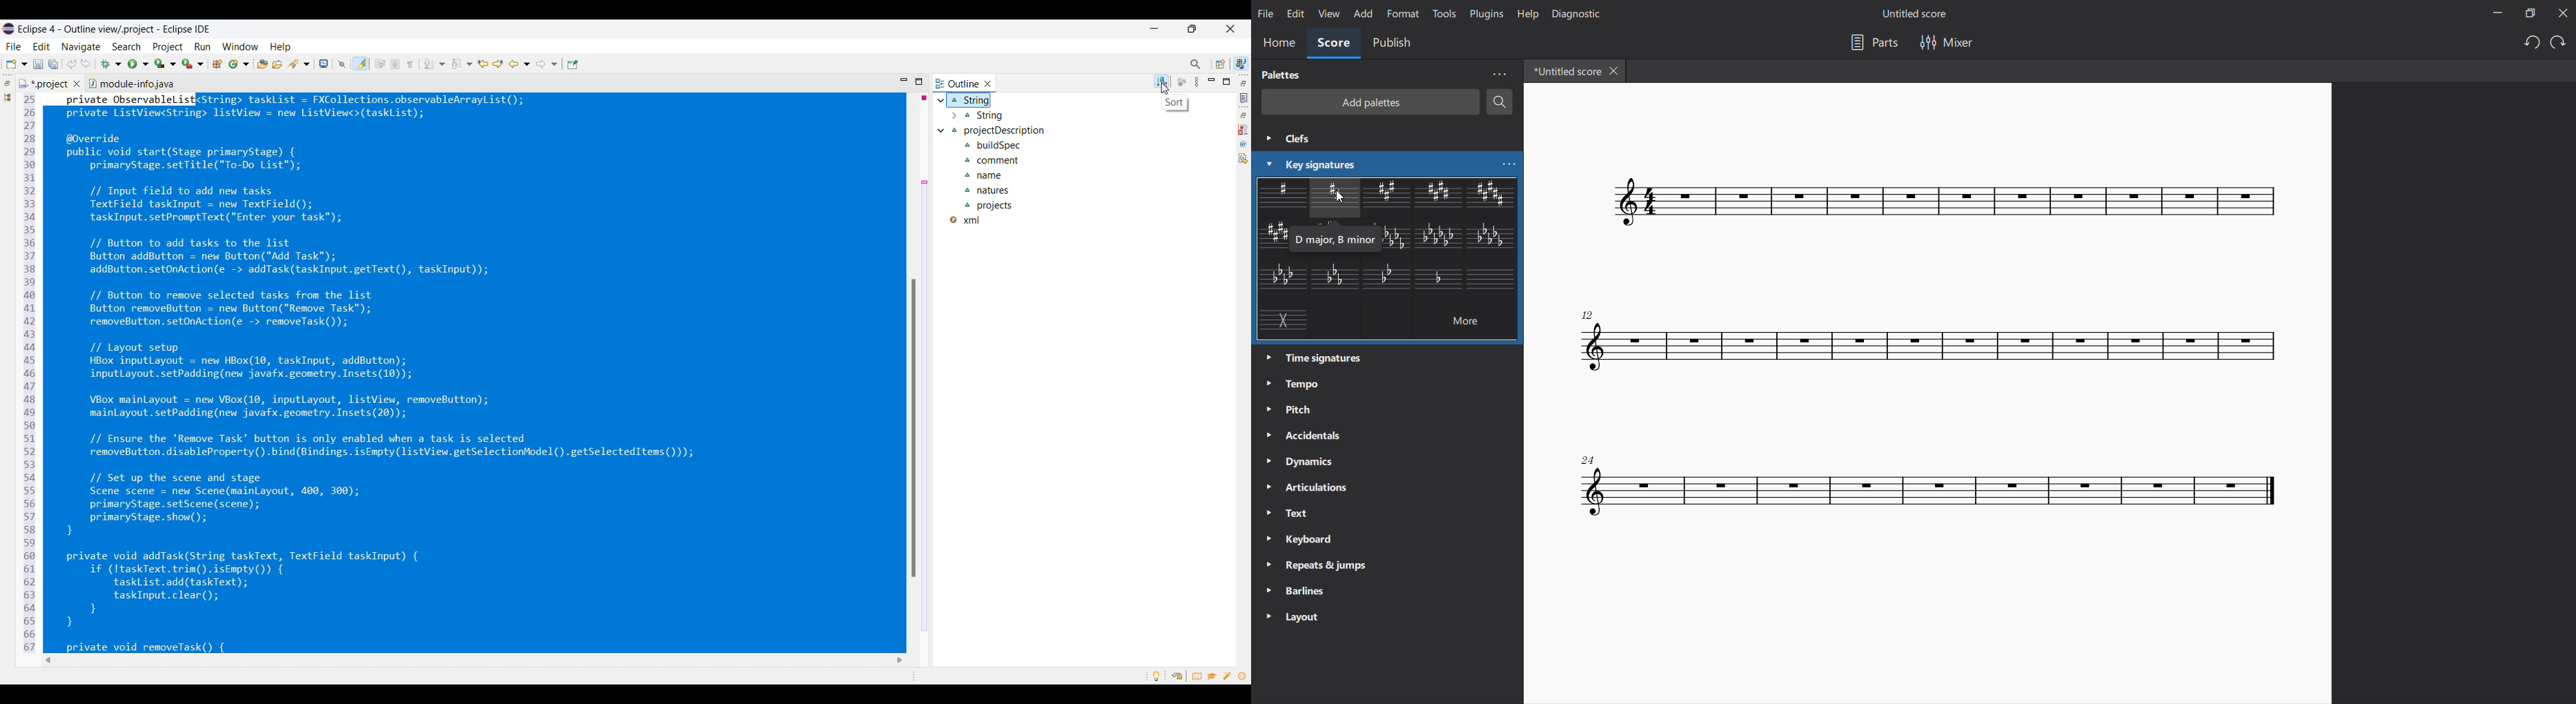 Image resolution: width=2576 pixels, height=728 pixels. Describe the element at coordinates (1229, 676) in the screenshot. I see `Samples` at that location.